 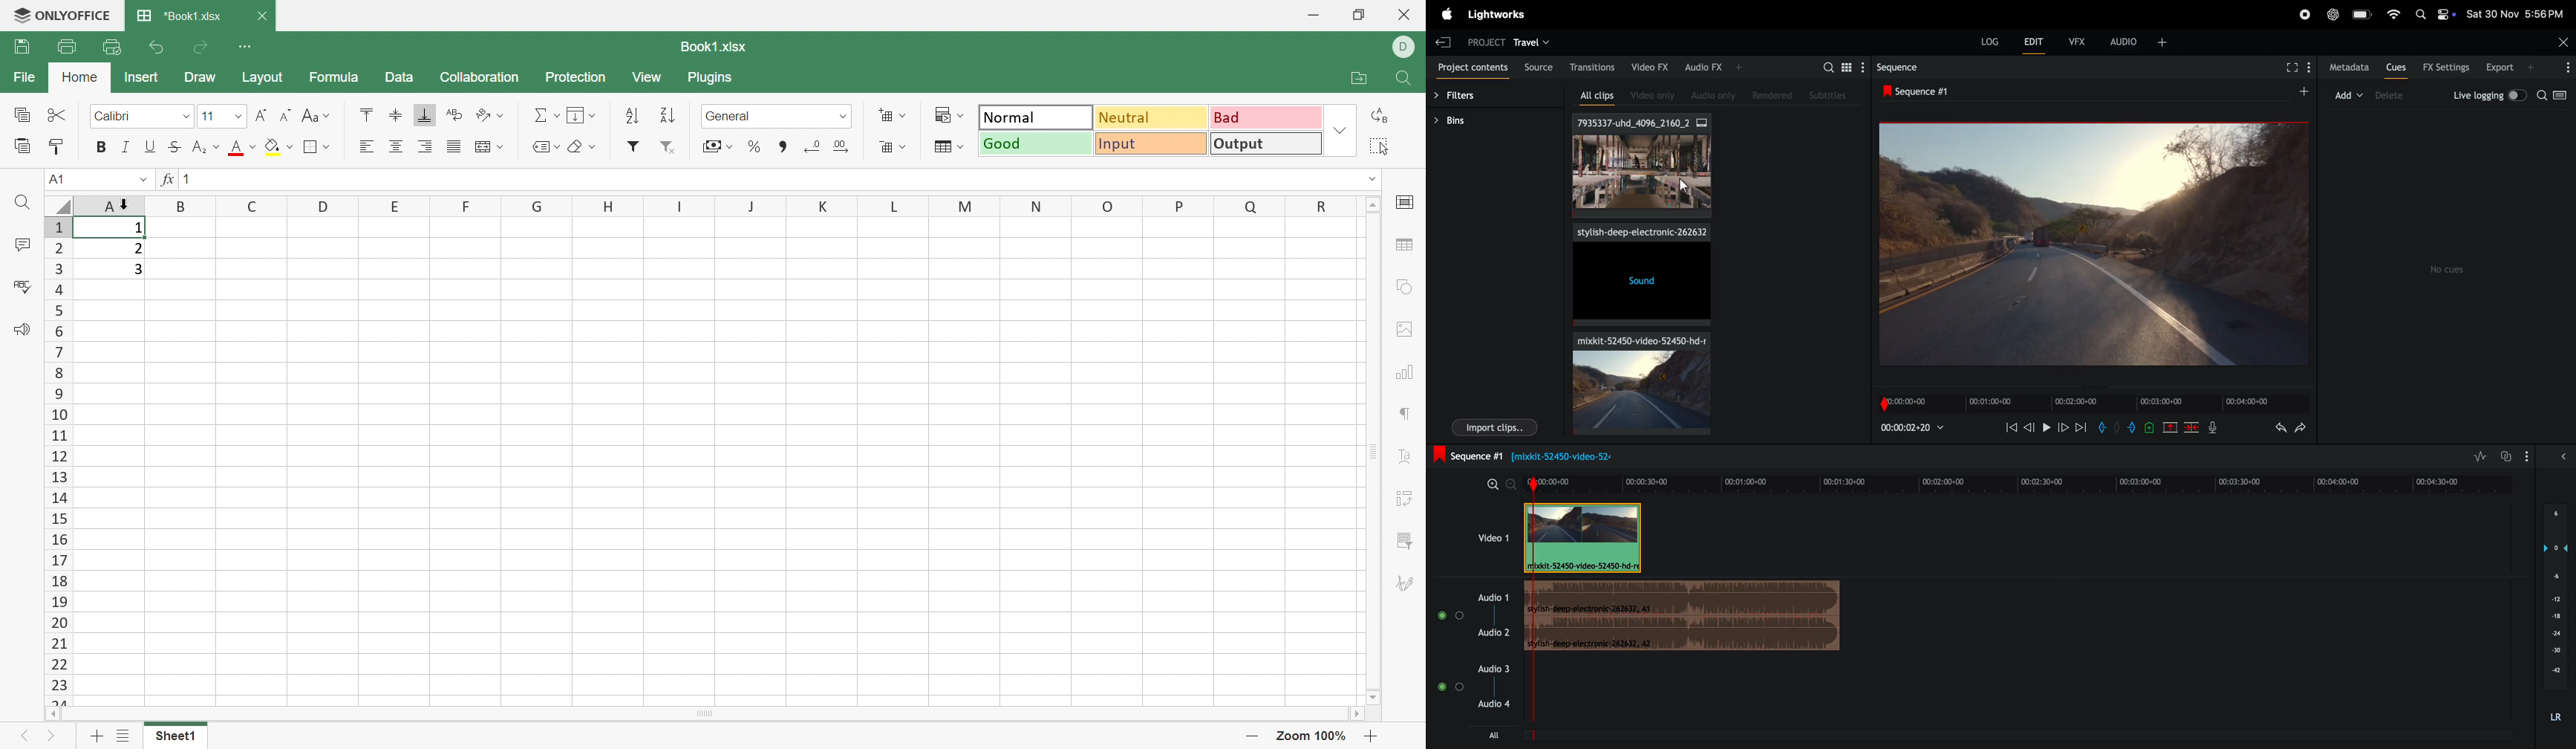 I want to click on Zoom out, so click(x=1372, y=739).